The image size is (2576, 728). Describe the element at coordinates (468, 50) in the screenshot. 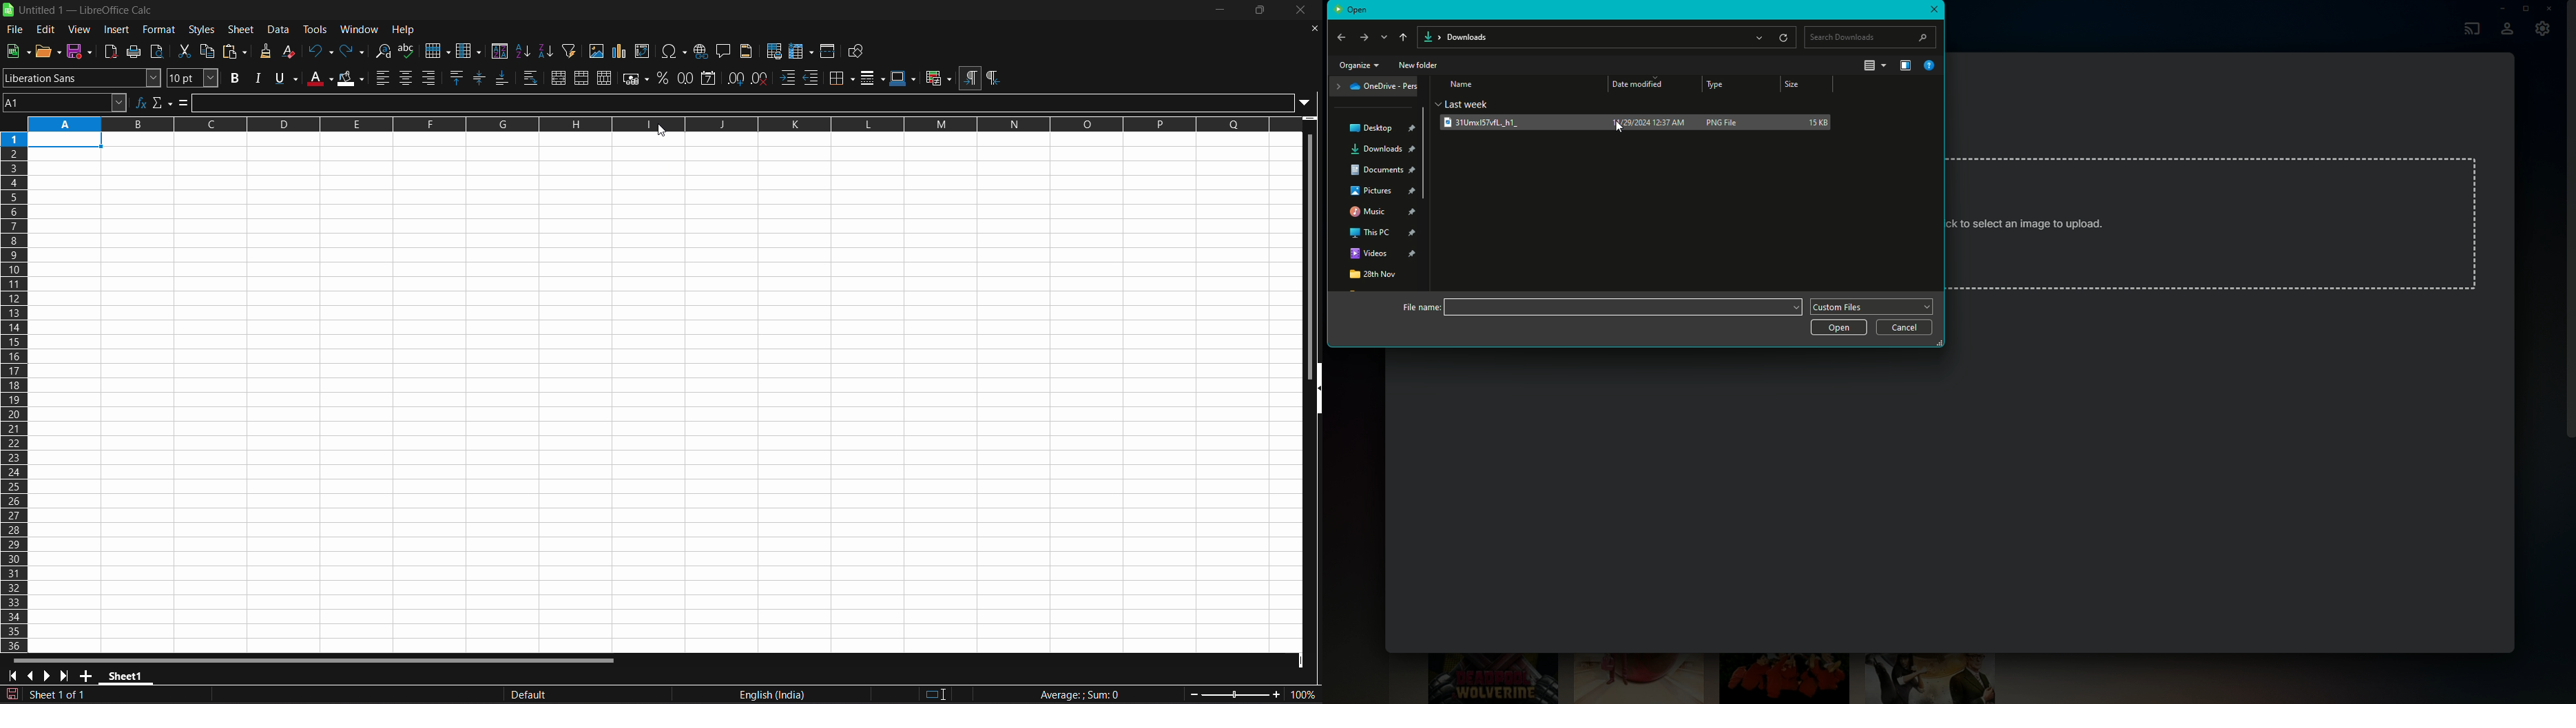

I see `columns` at that location.